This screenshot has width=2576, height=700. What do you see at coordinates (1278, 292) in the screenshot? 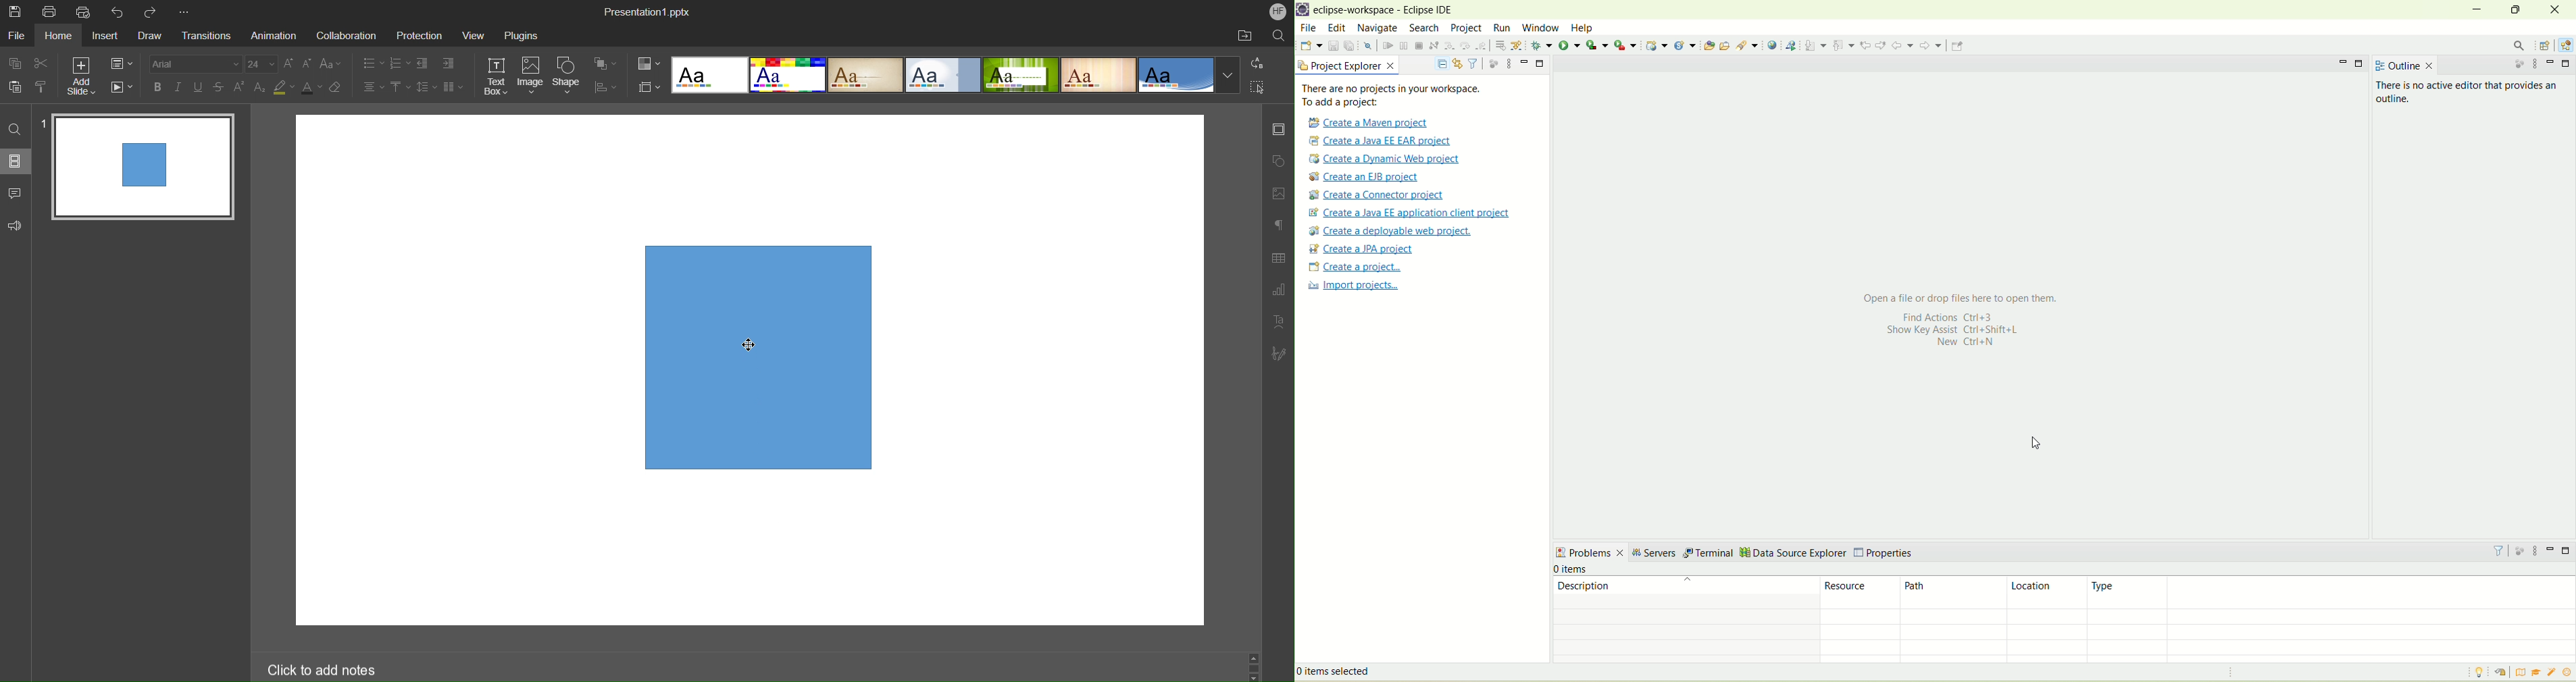
I see `Graph` at bounding box center [1278, 292].